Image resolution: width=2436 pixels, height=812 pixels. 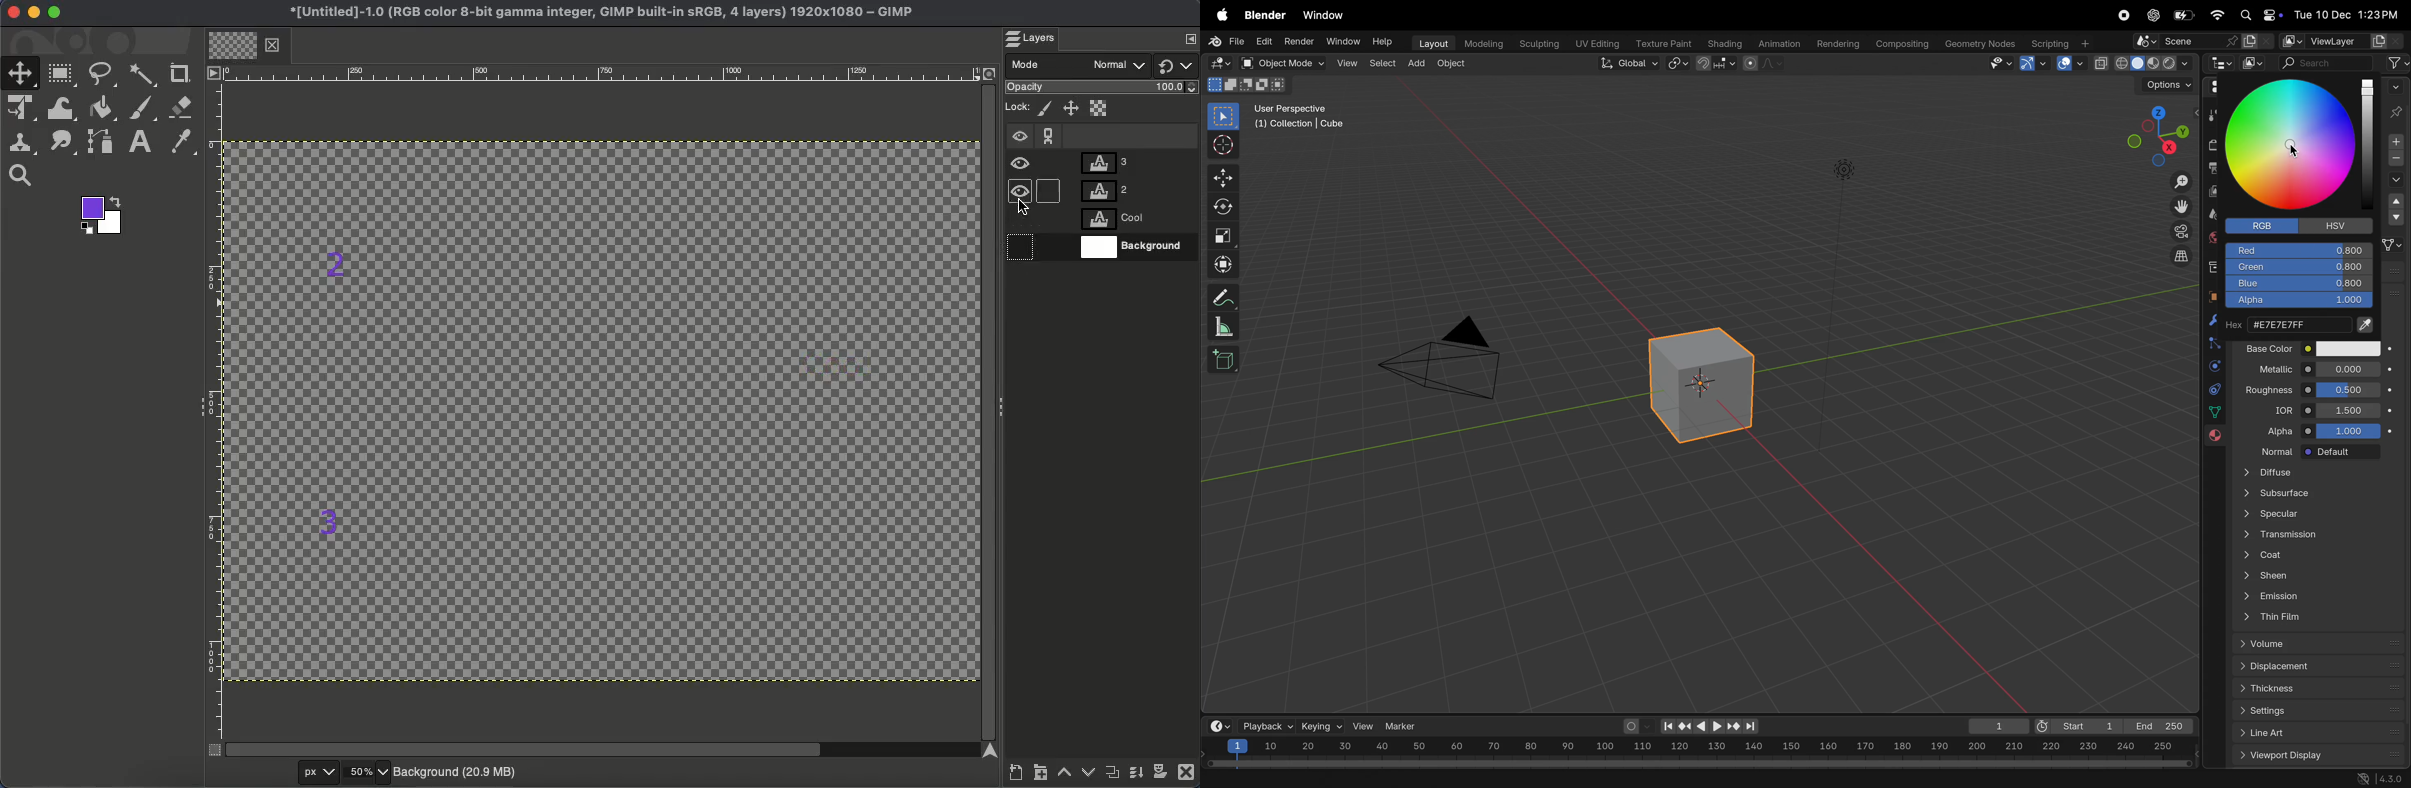 I want to click on color code, so click(x=2302, y=324).